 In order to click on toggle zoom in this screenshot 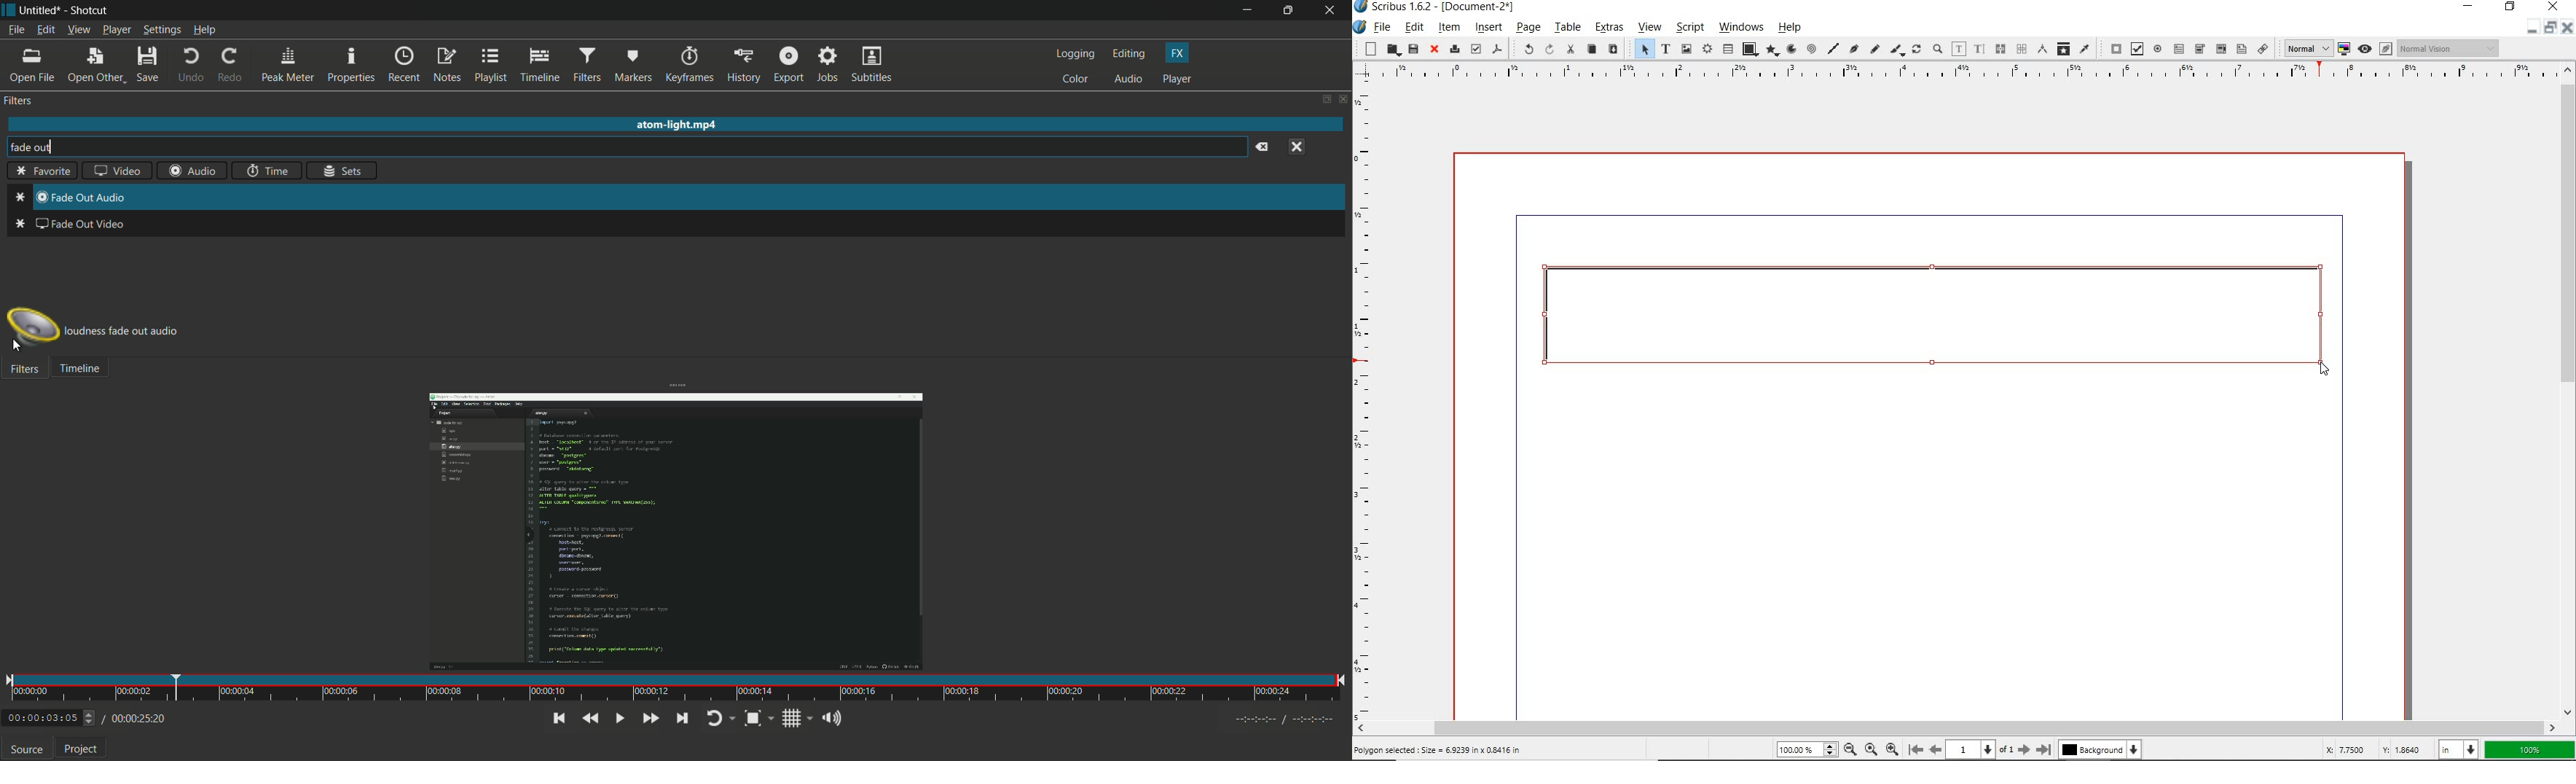, I will do `click(751, 718)`.